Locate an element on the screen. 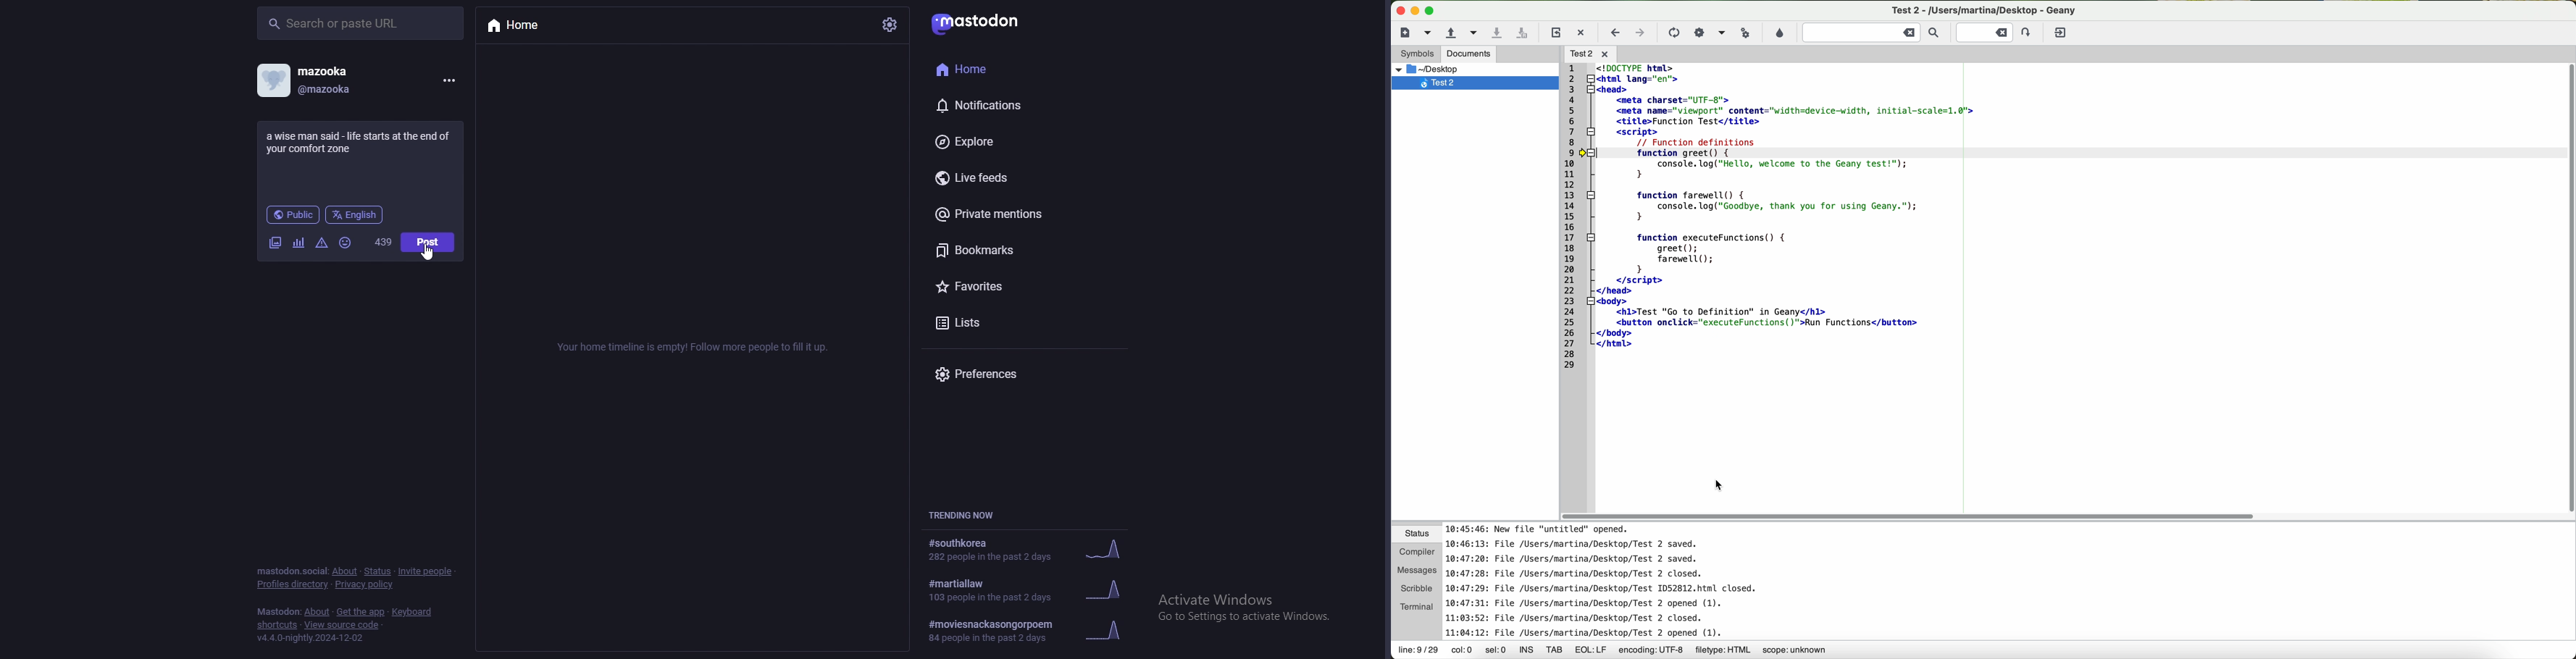 This screenshot has height=672, width=2576. cursor is located at coordinates (427, 251).